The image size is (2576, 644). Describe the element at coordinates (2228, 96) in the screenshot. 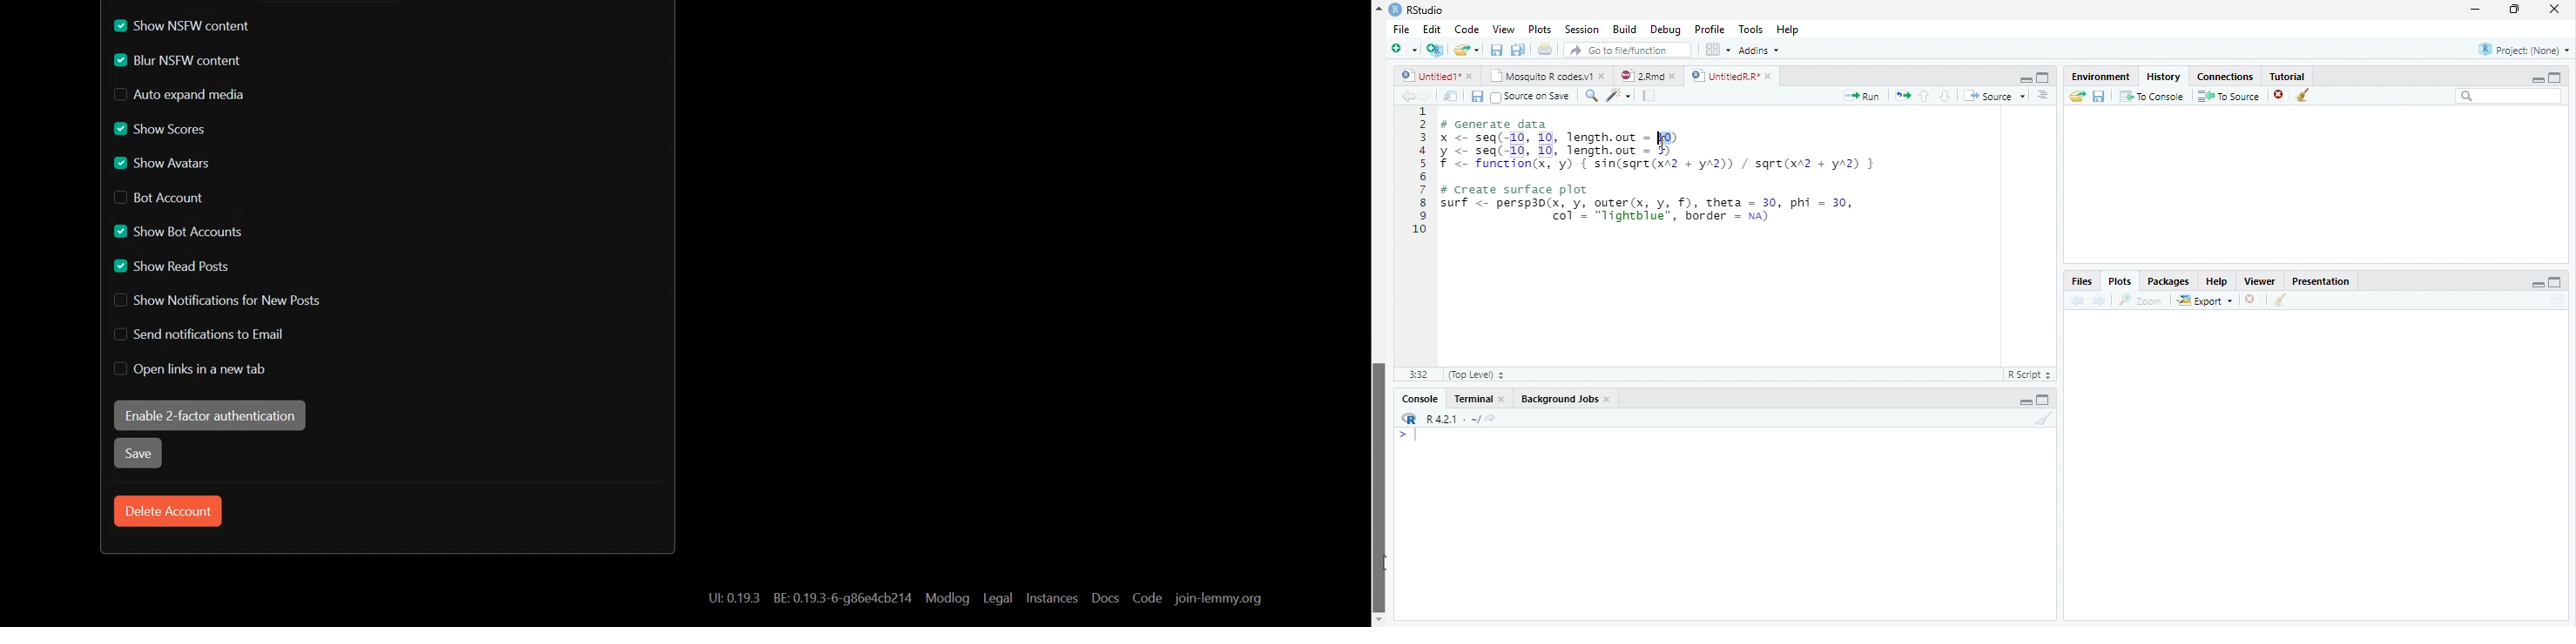

I see `To Source` at that location.